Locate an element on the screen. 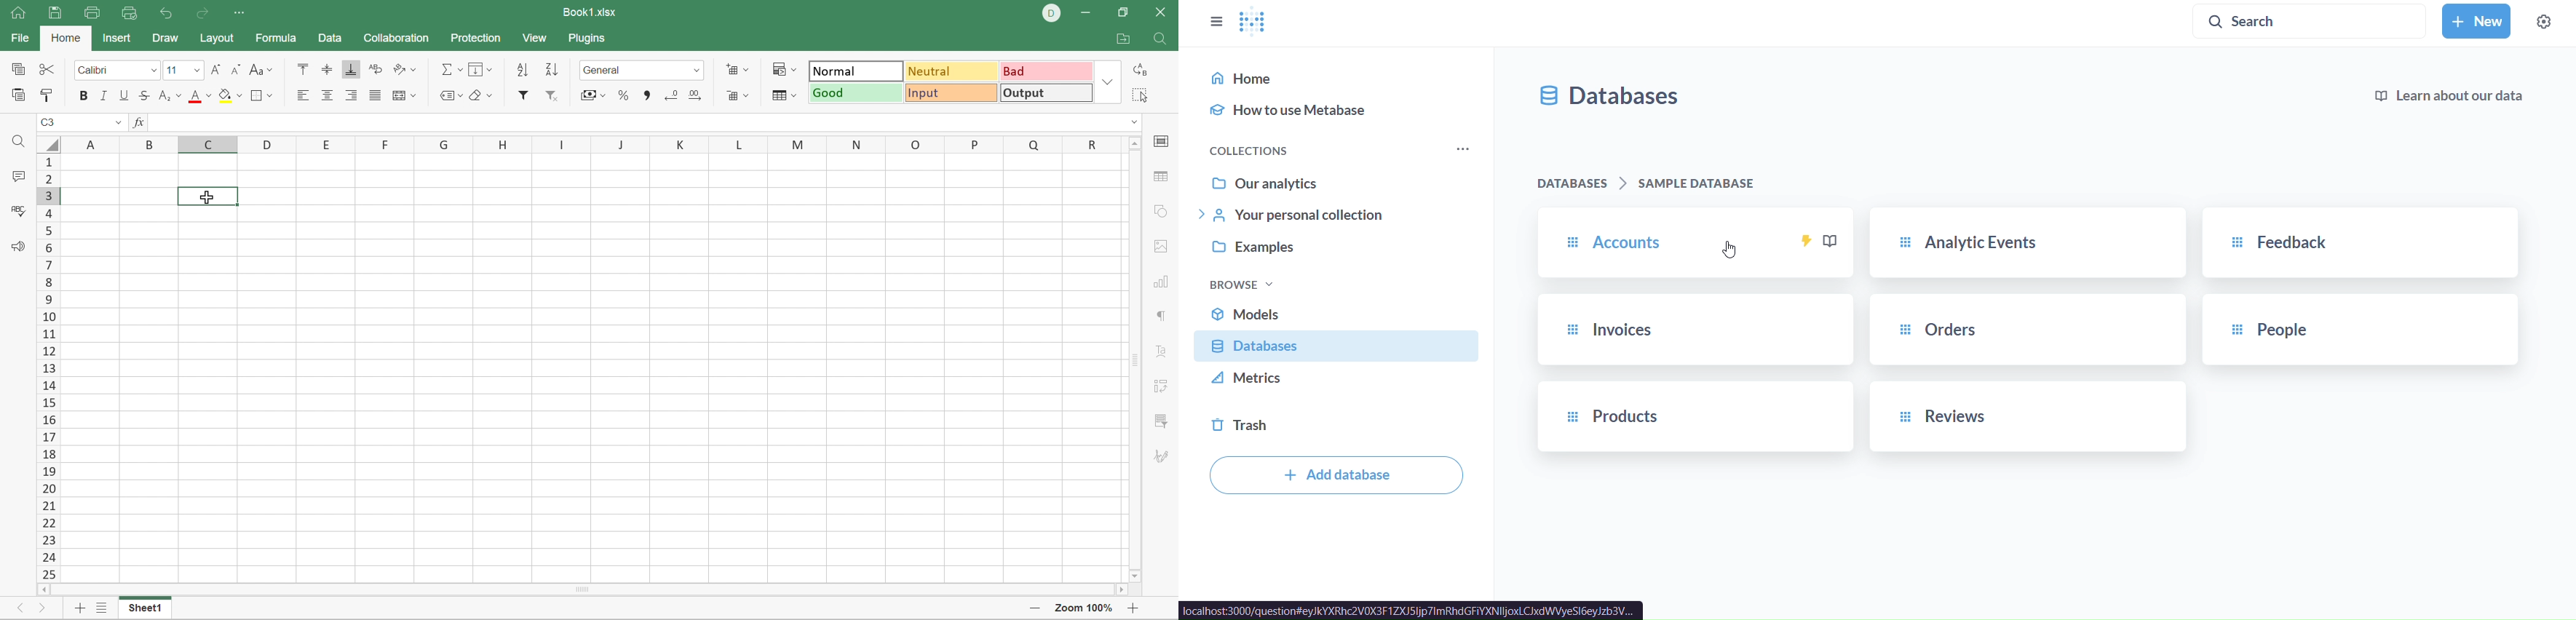  slicer settings is located at coordinates (1163, 423).